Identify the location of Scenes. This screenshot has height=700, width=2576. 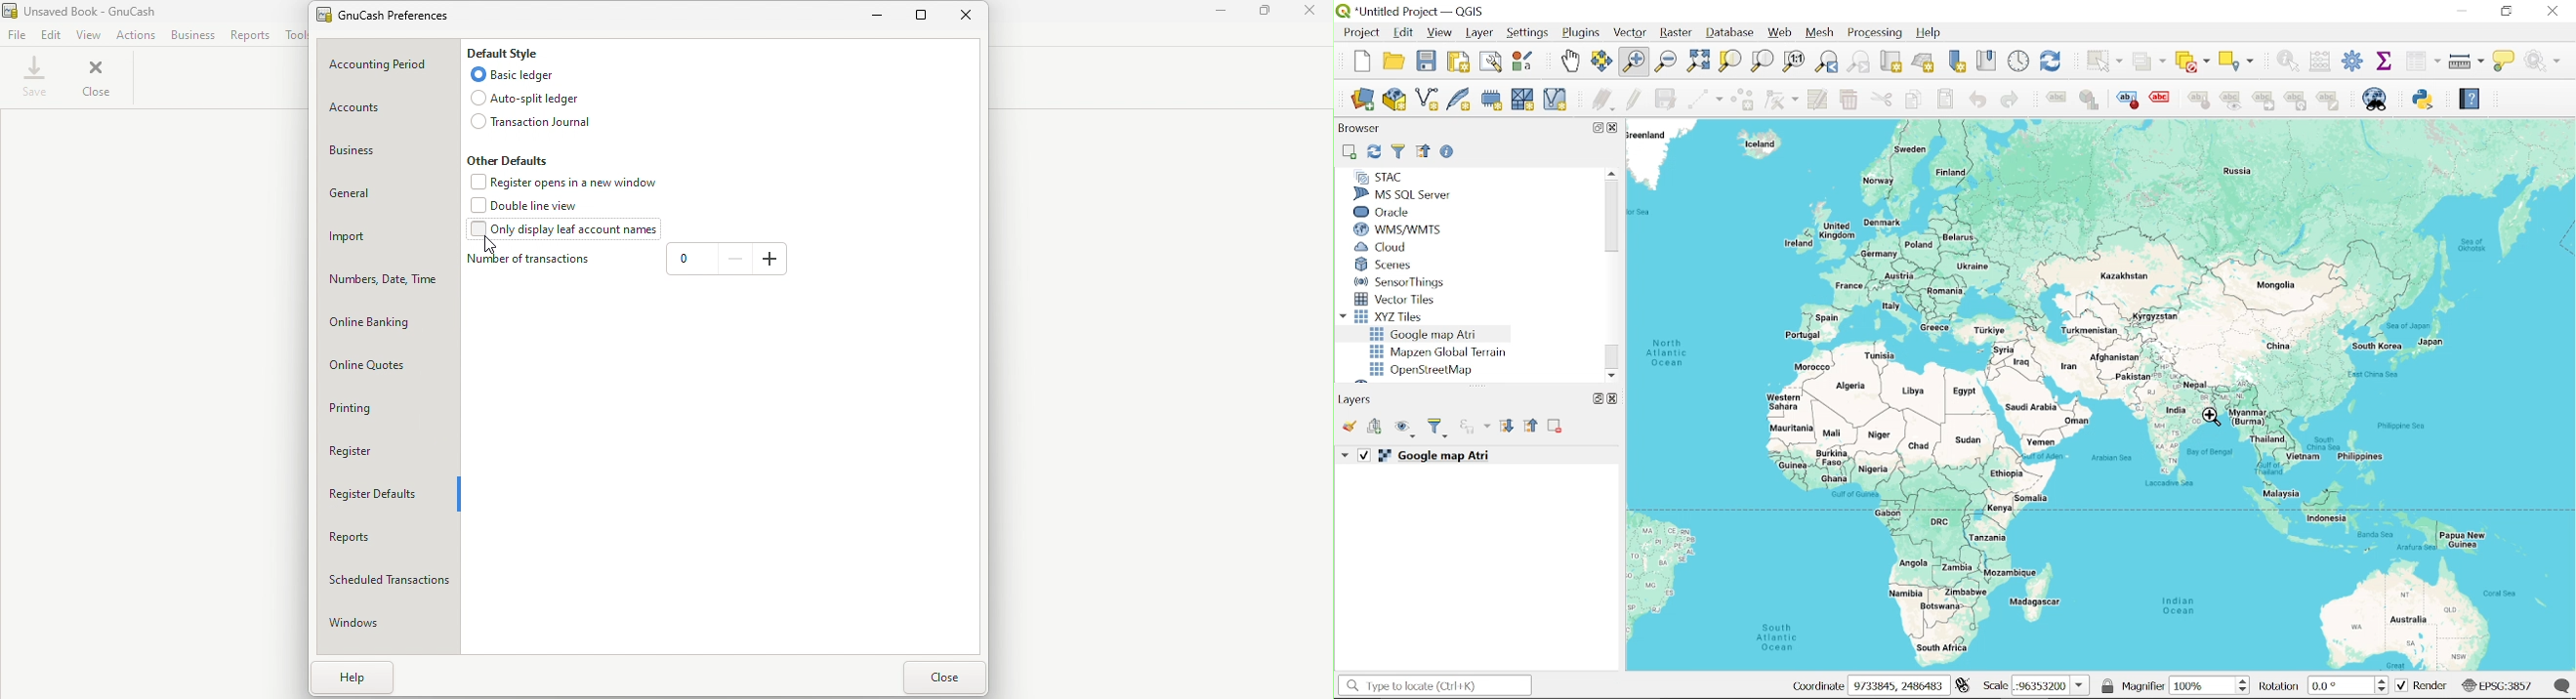
(1401, 265).